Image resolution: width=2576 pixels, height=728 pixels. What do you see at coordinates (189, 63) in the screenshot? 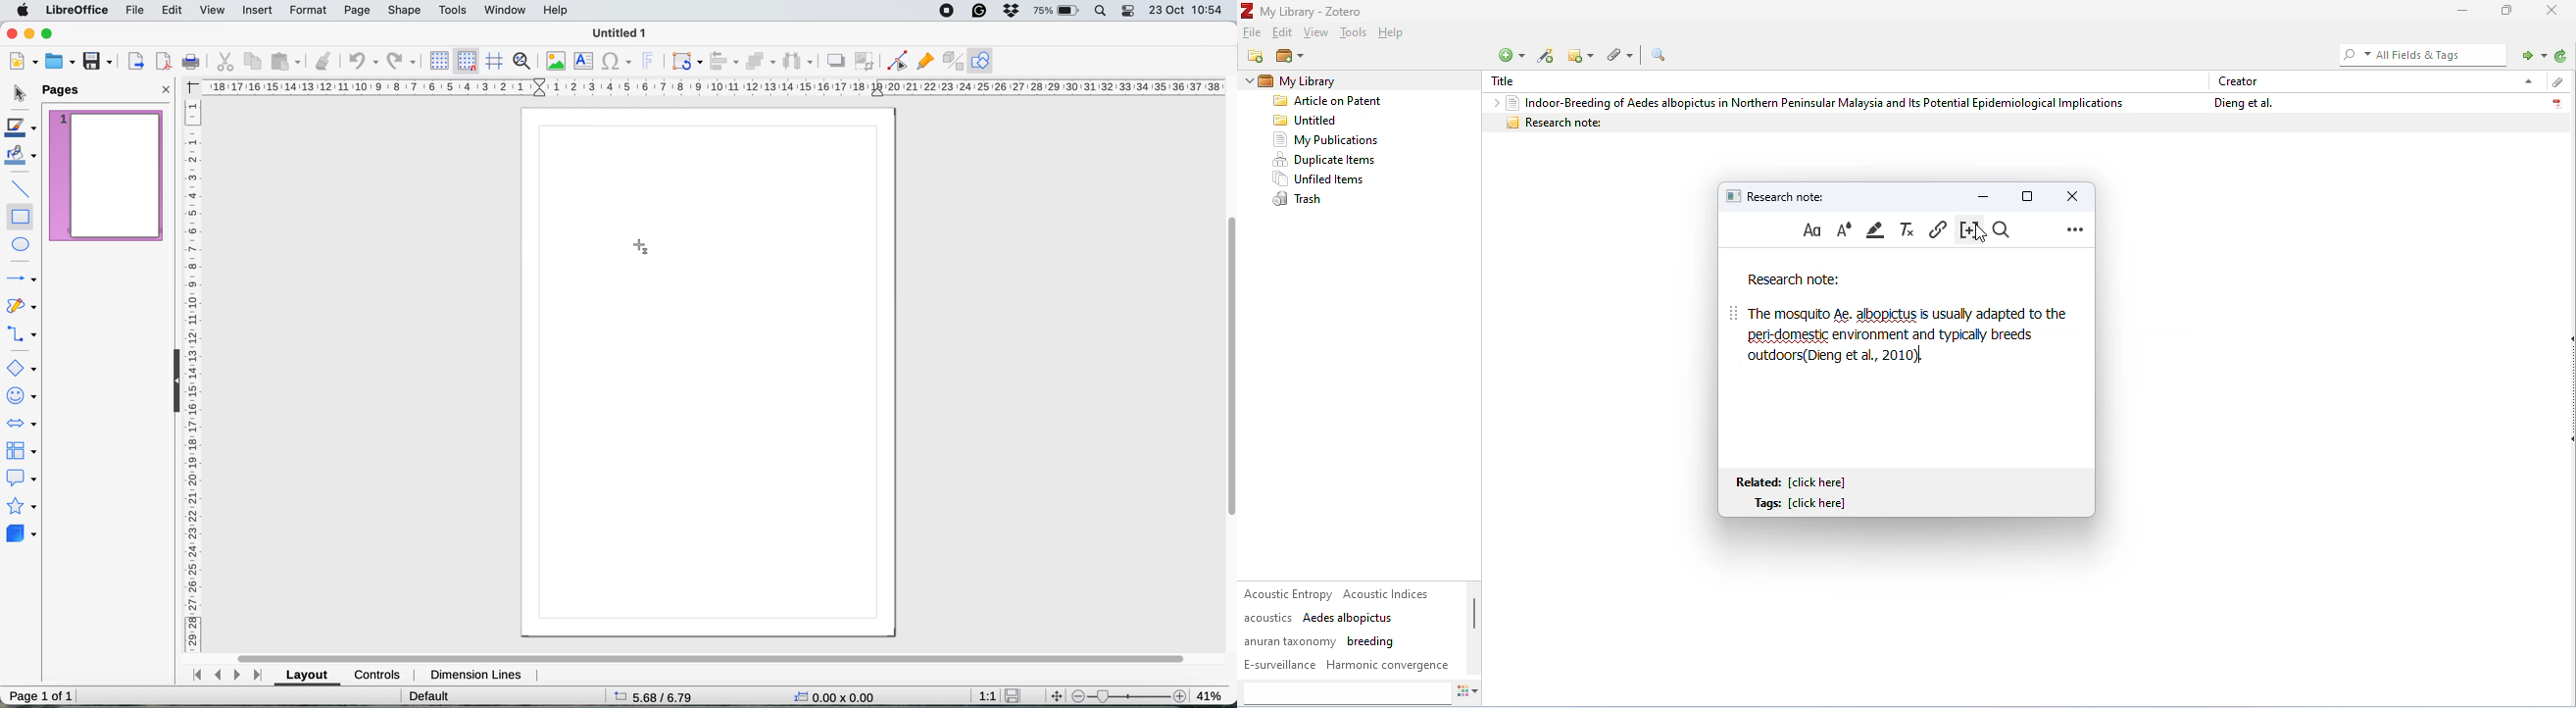
I see `print` at bounding box center [189, 63].